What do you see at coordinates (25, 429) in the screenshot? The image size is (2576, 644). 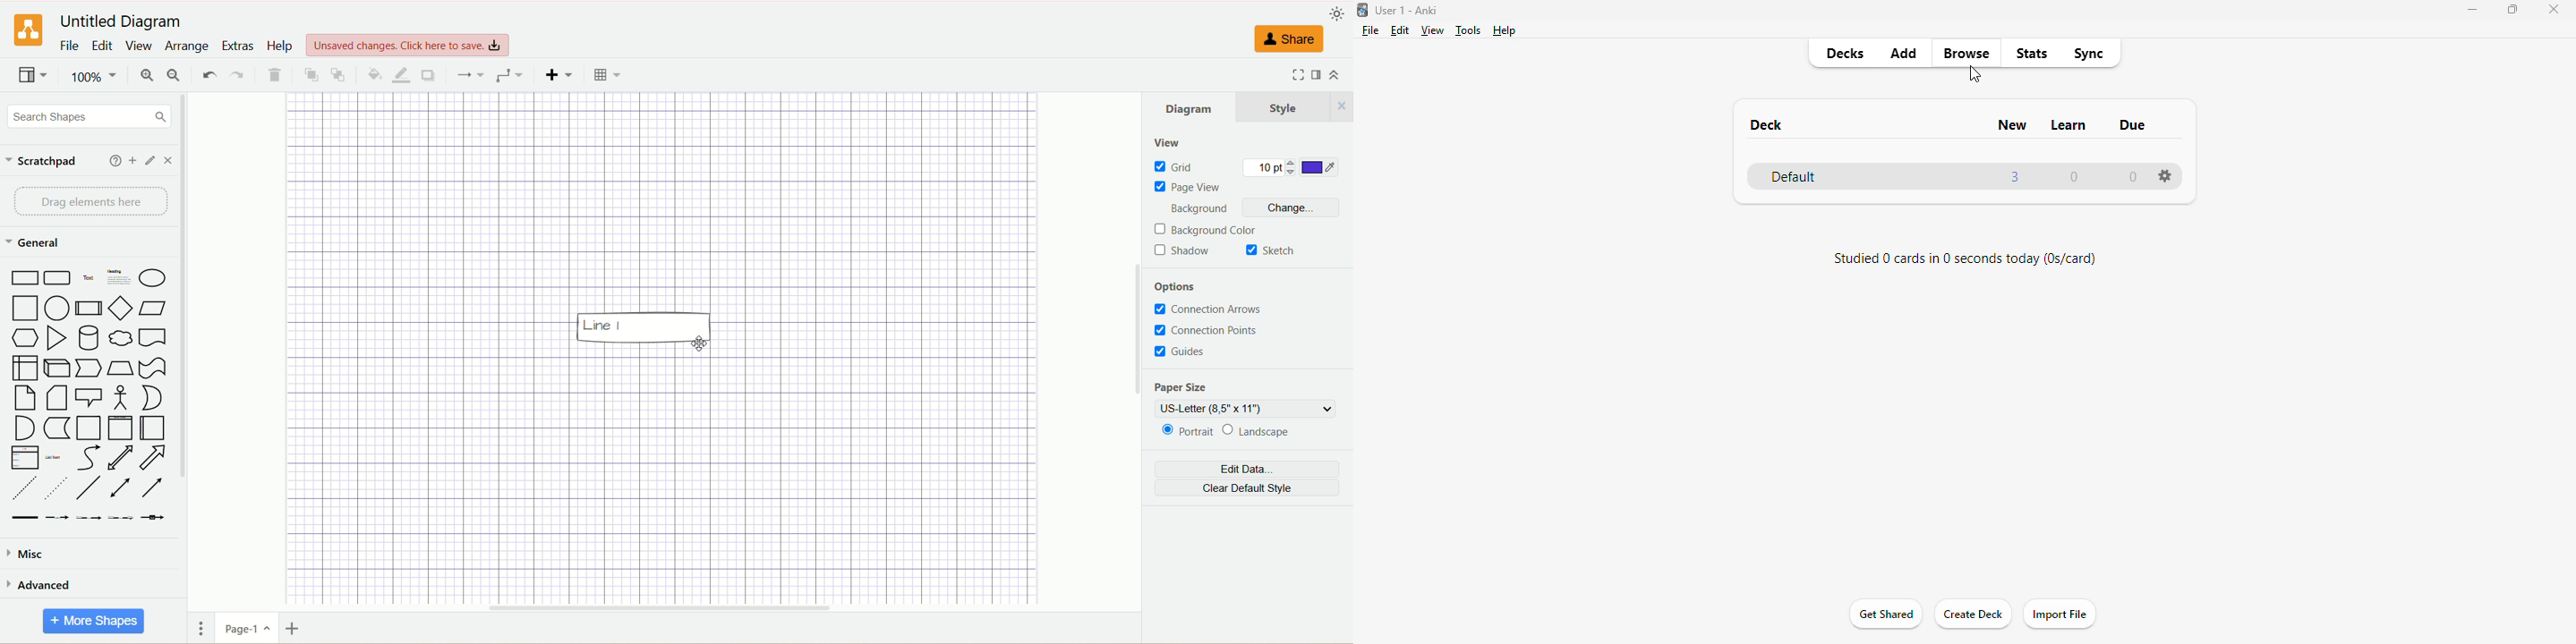 I see `And` at bounding box center [25, 429].